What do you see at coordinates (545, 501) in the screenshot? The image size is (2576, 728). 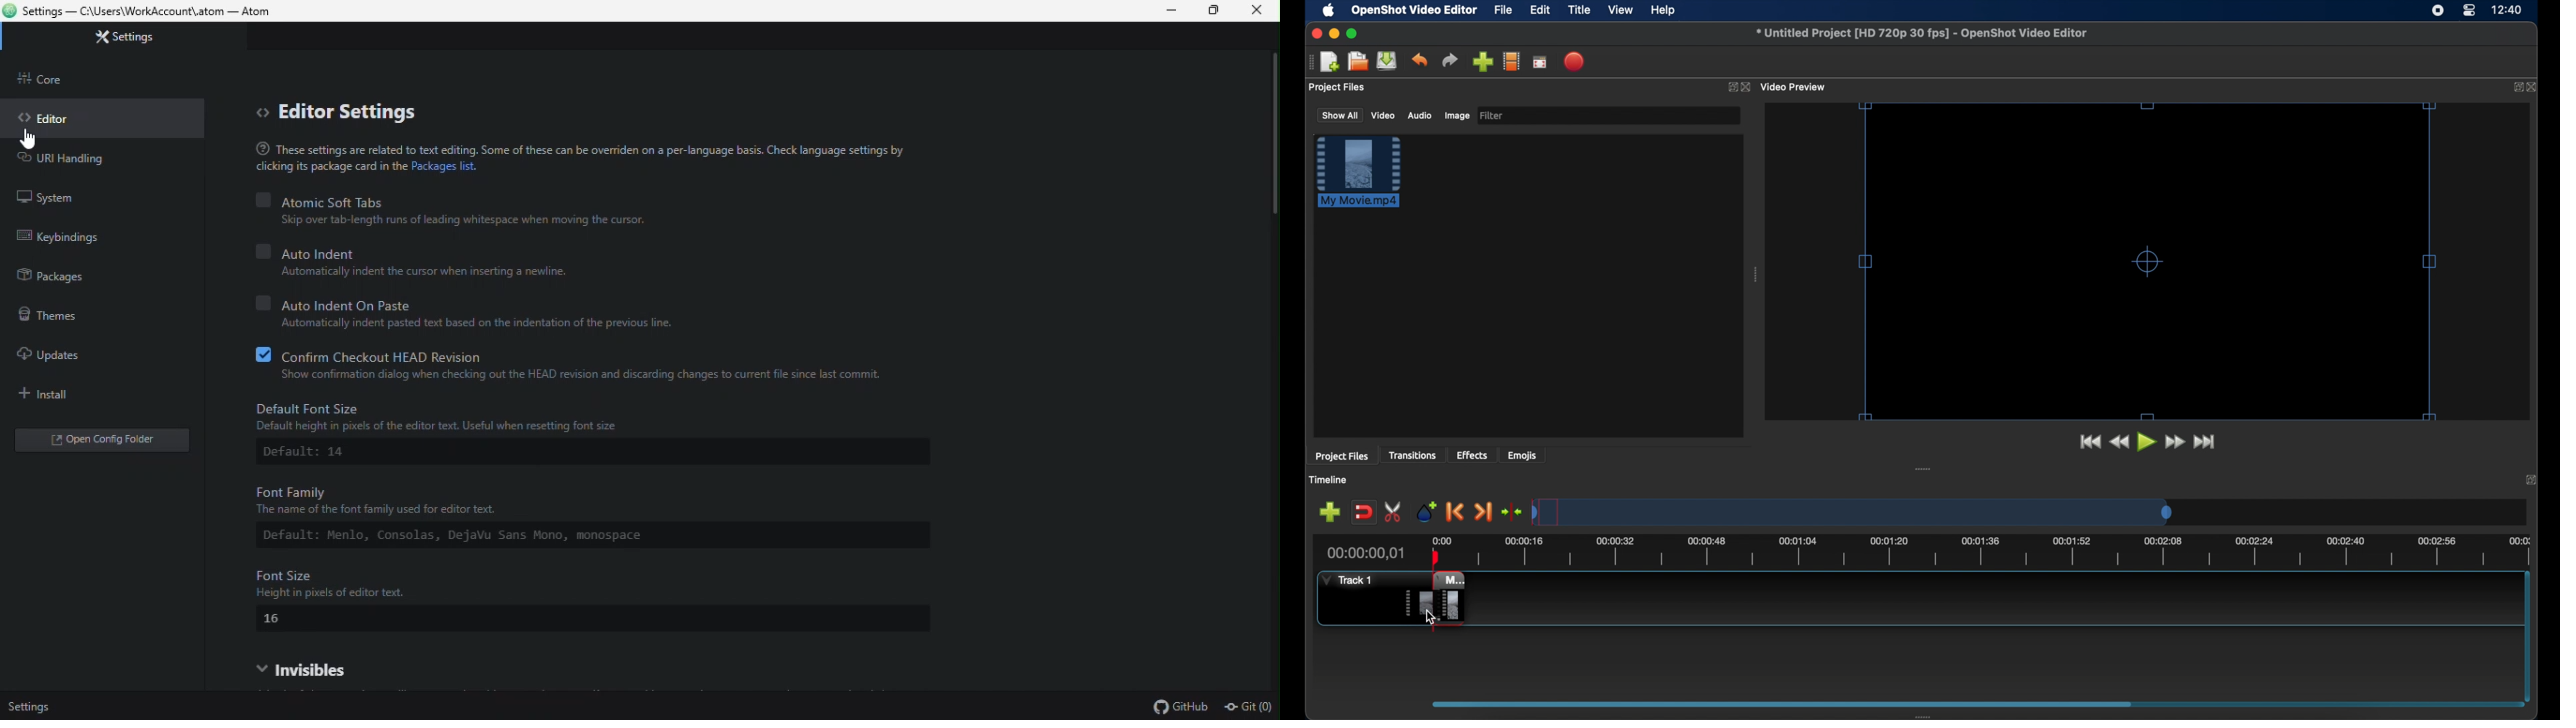 I see `Font Family
The name of the font family used for editor text.` at bounding box center [545, 501].